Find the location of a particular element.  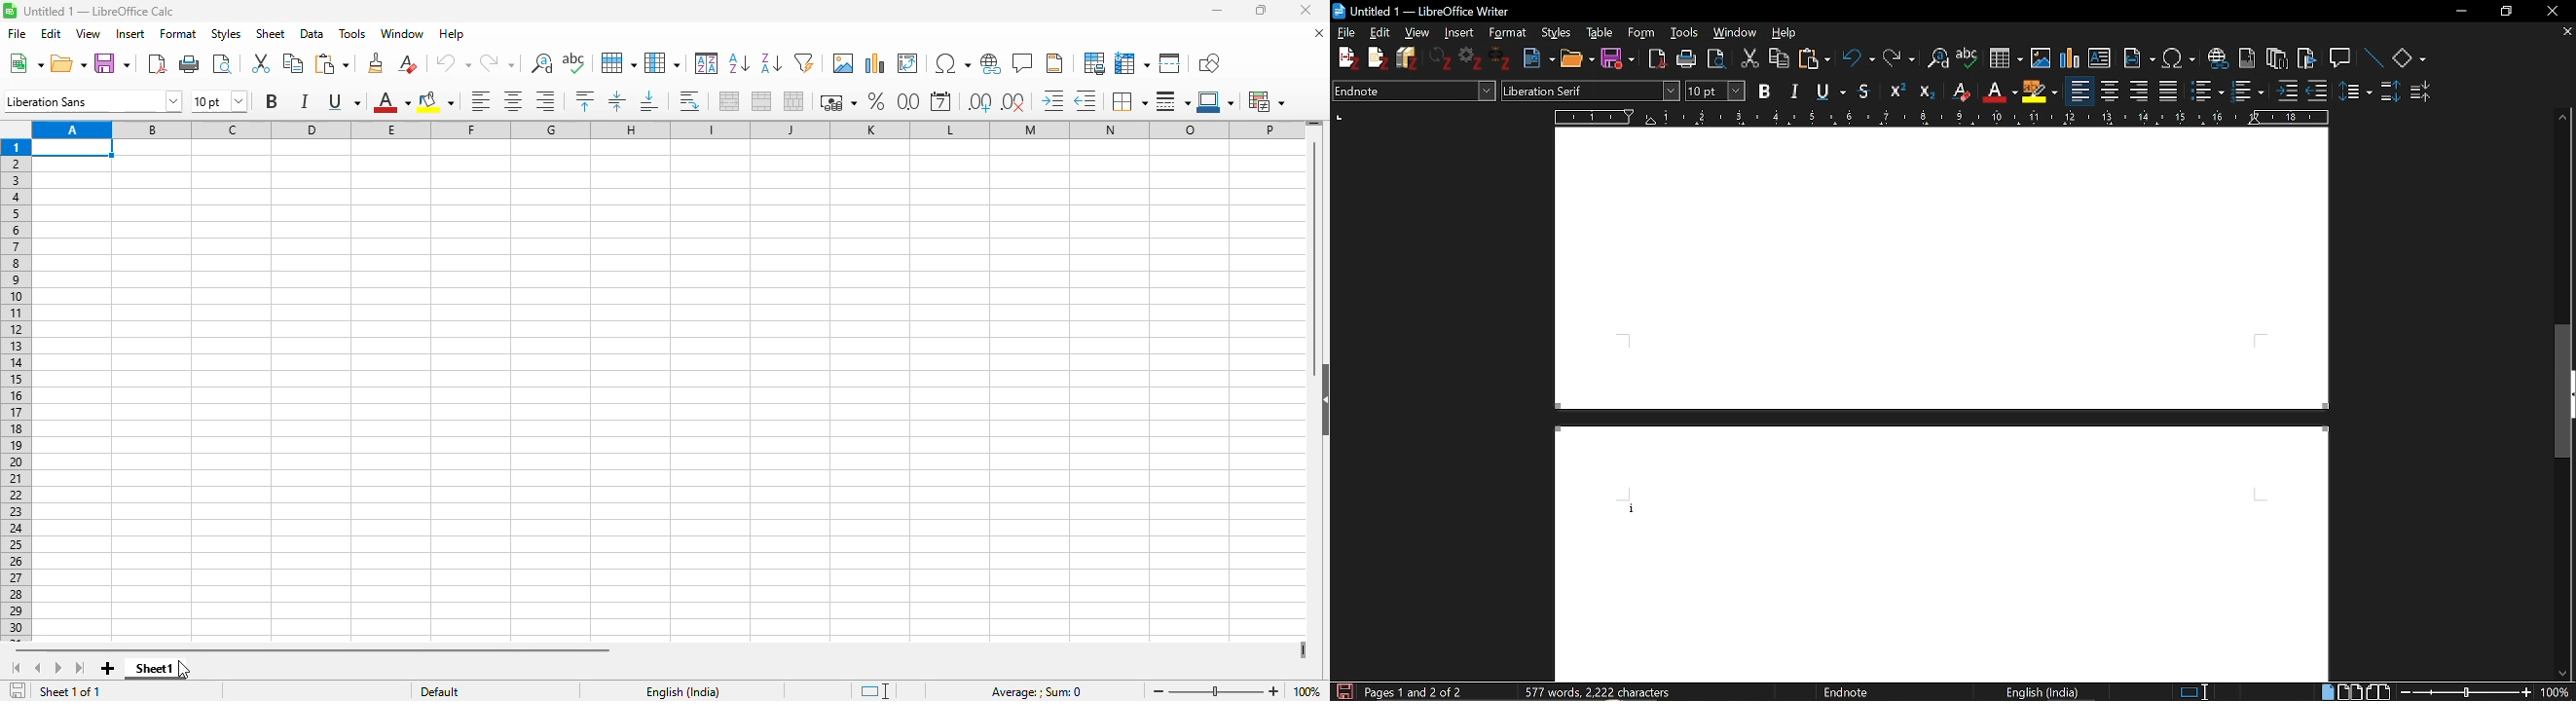

default is located at coordinates (440, 691).